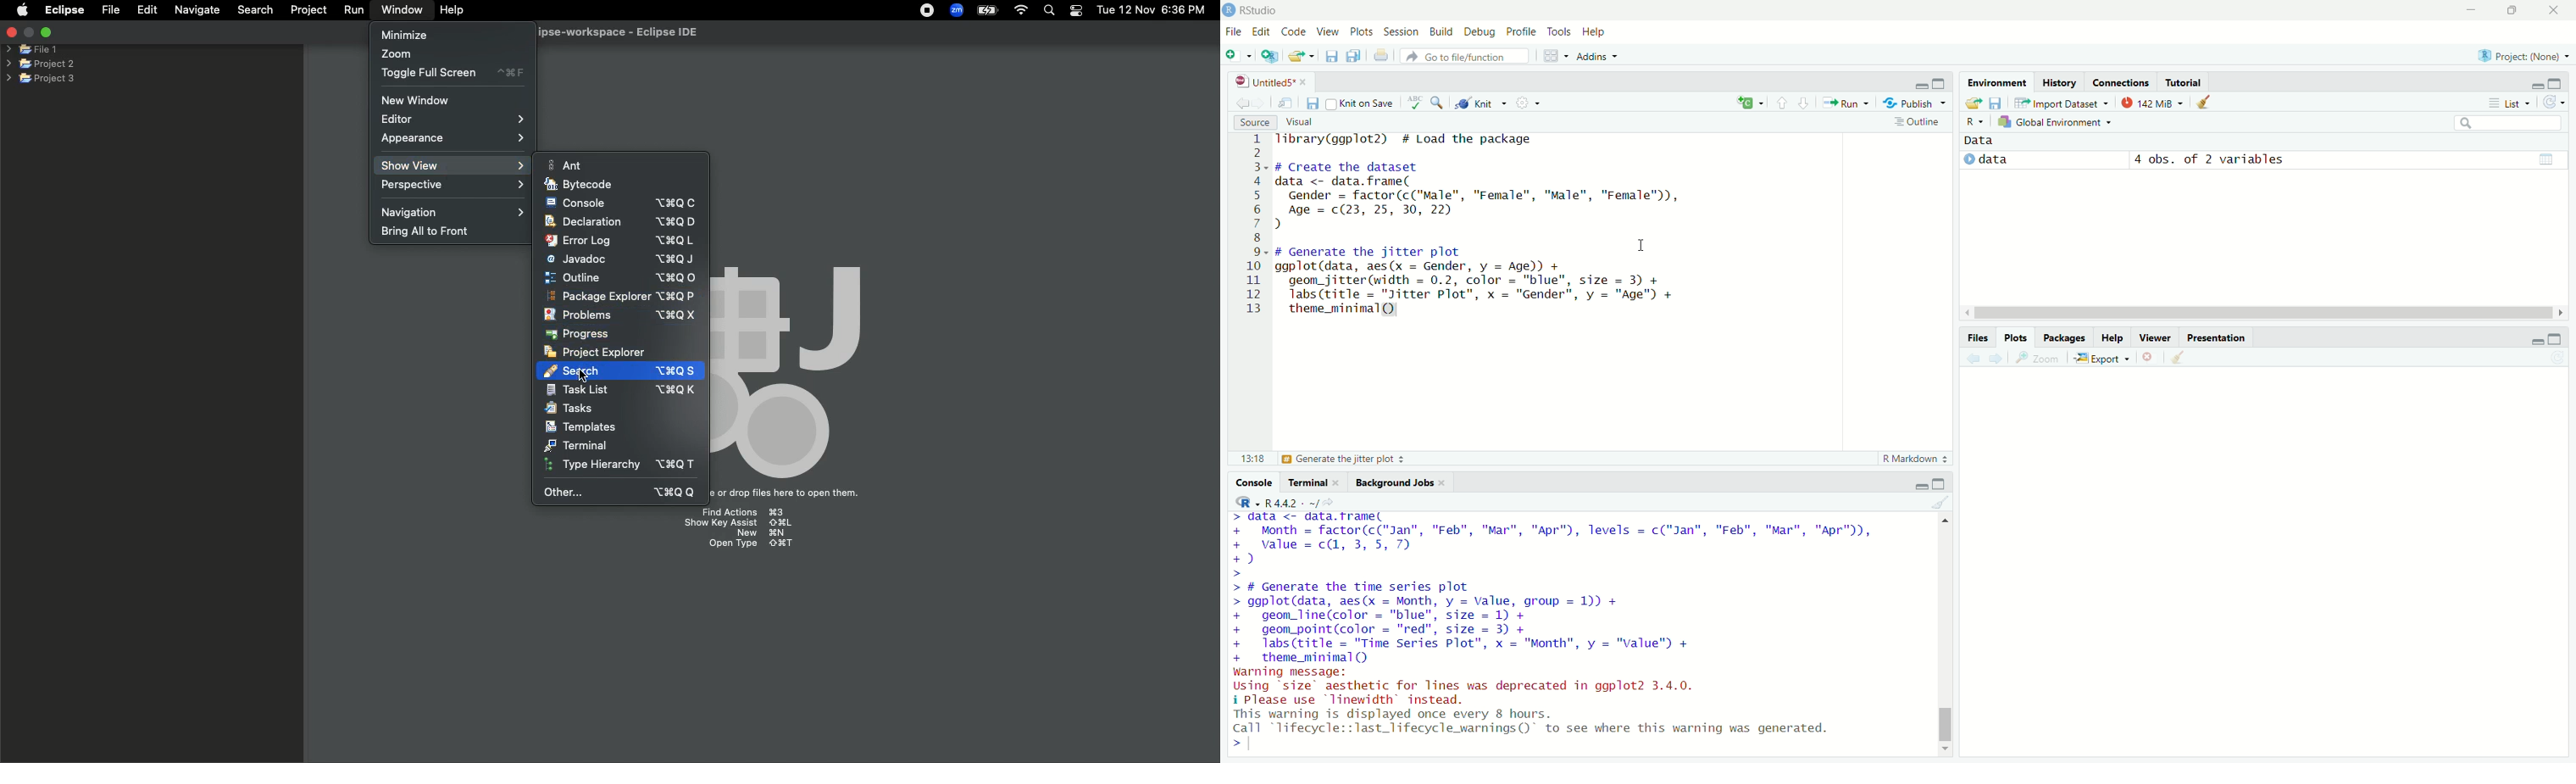  Describe the element at coordinates (1400, 30) in the screenshot. I see `session` at that location.